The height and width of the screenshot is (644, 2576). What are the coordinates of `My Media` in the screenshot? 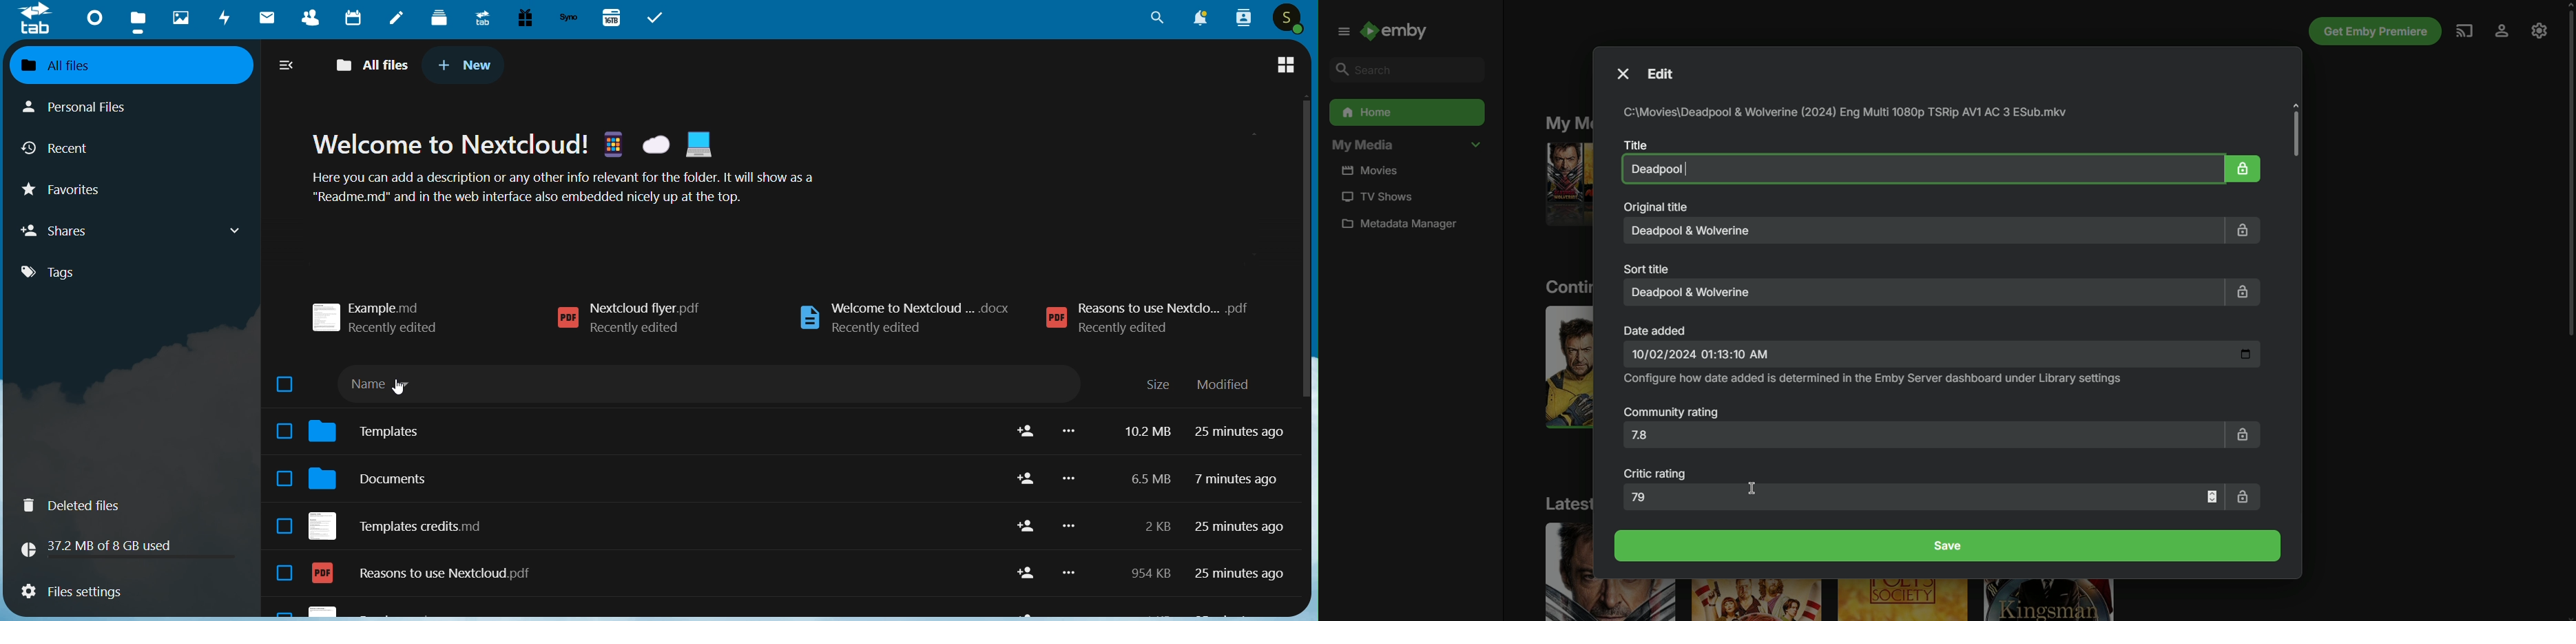 It's located at (1407, 146).